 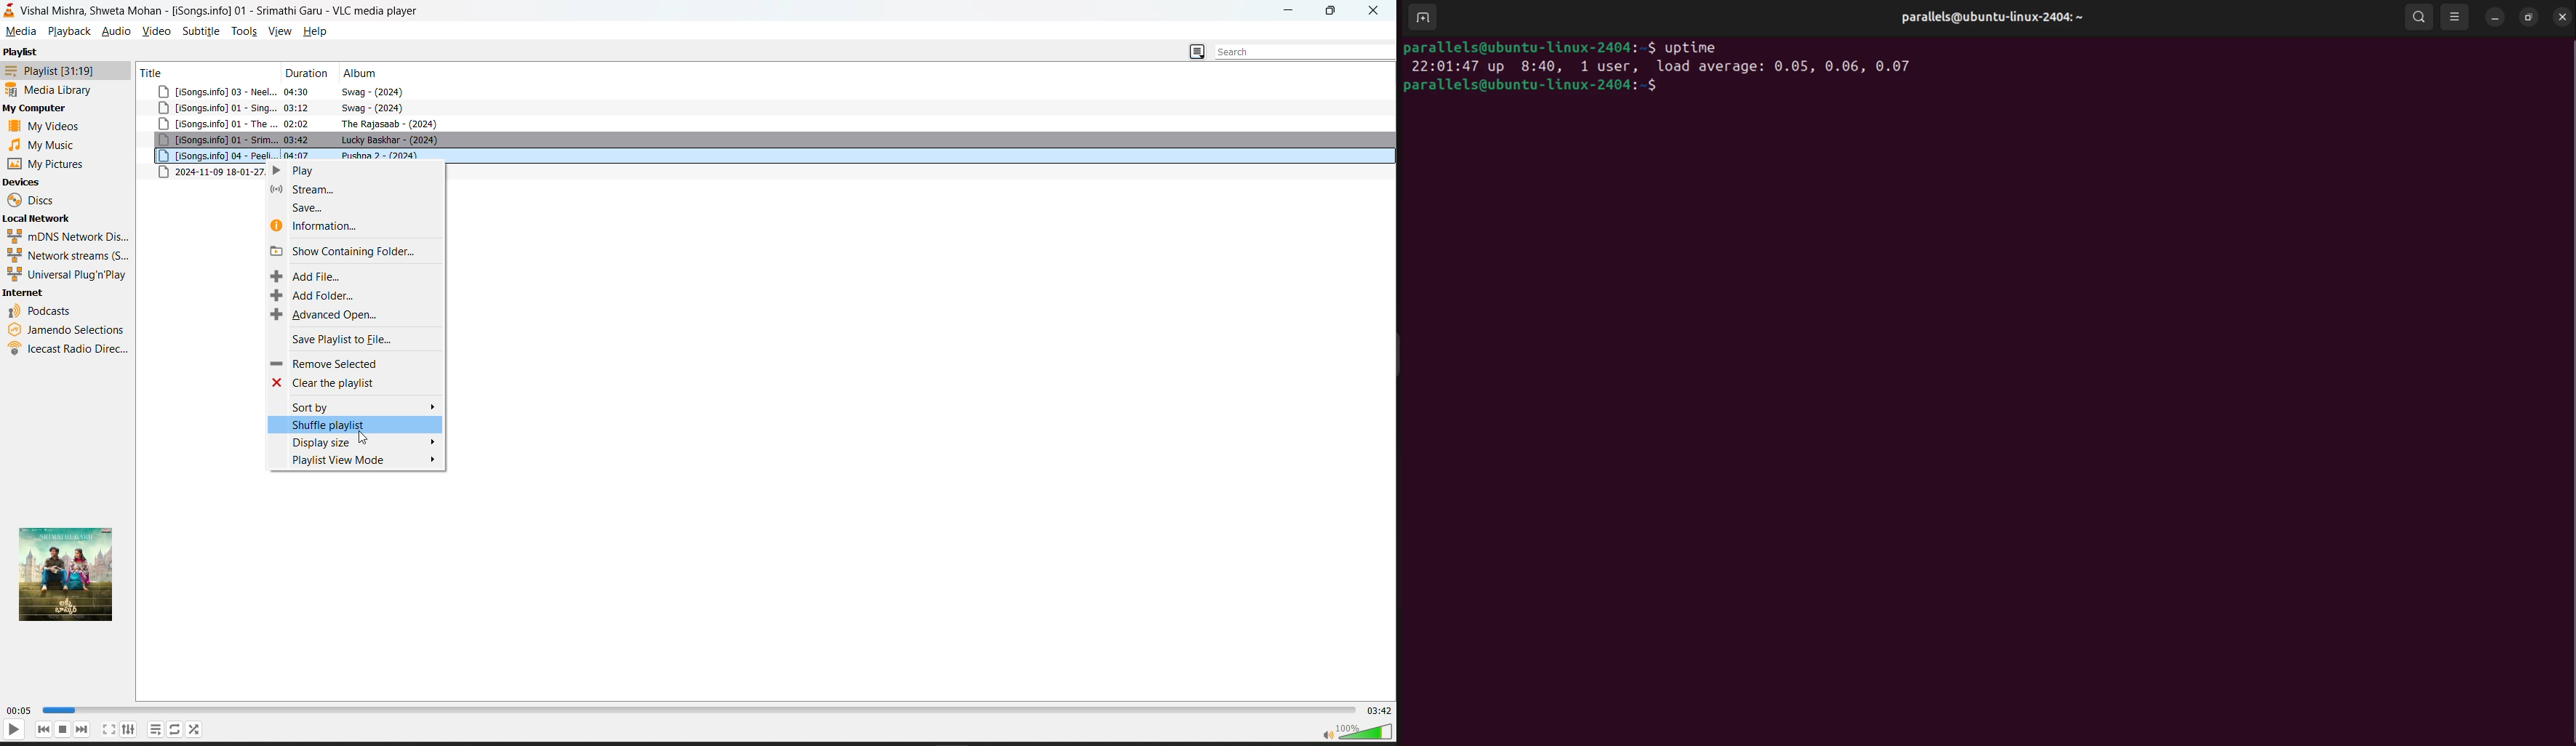 What do you see at coordinates (155, 30) in the screenshot?
I see `video` at bounding box center [155, 30].